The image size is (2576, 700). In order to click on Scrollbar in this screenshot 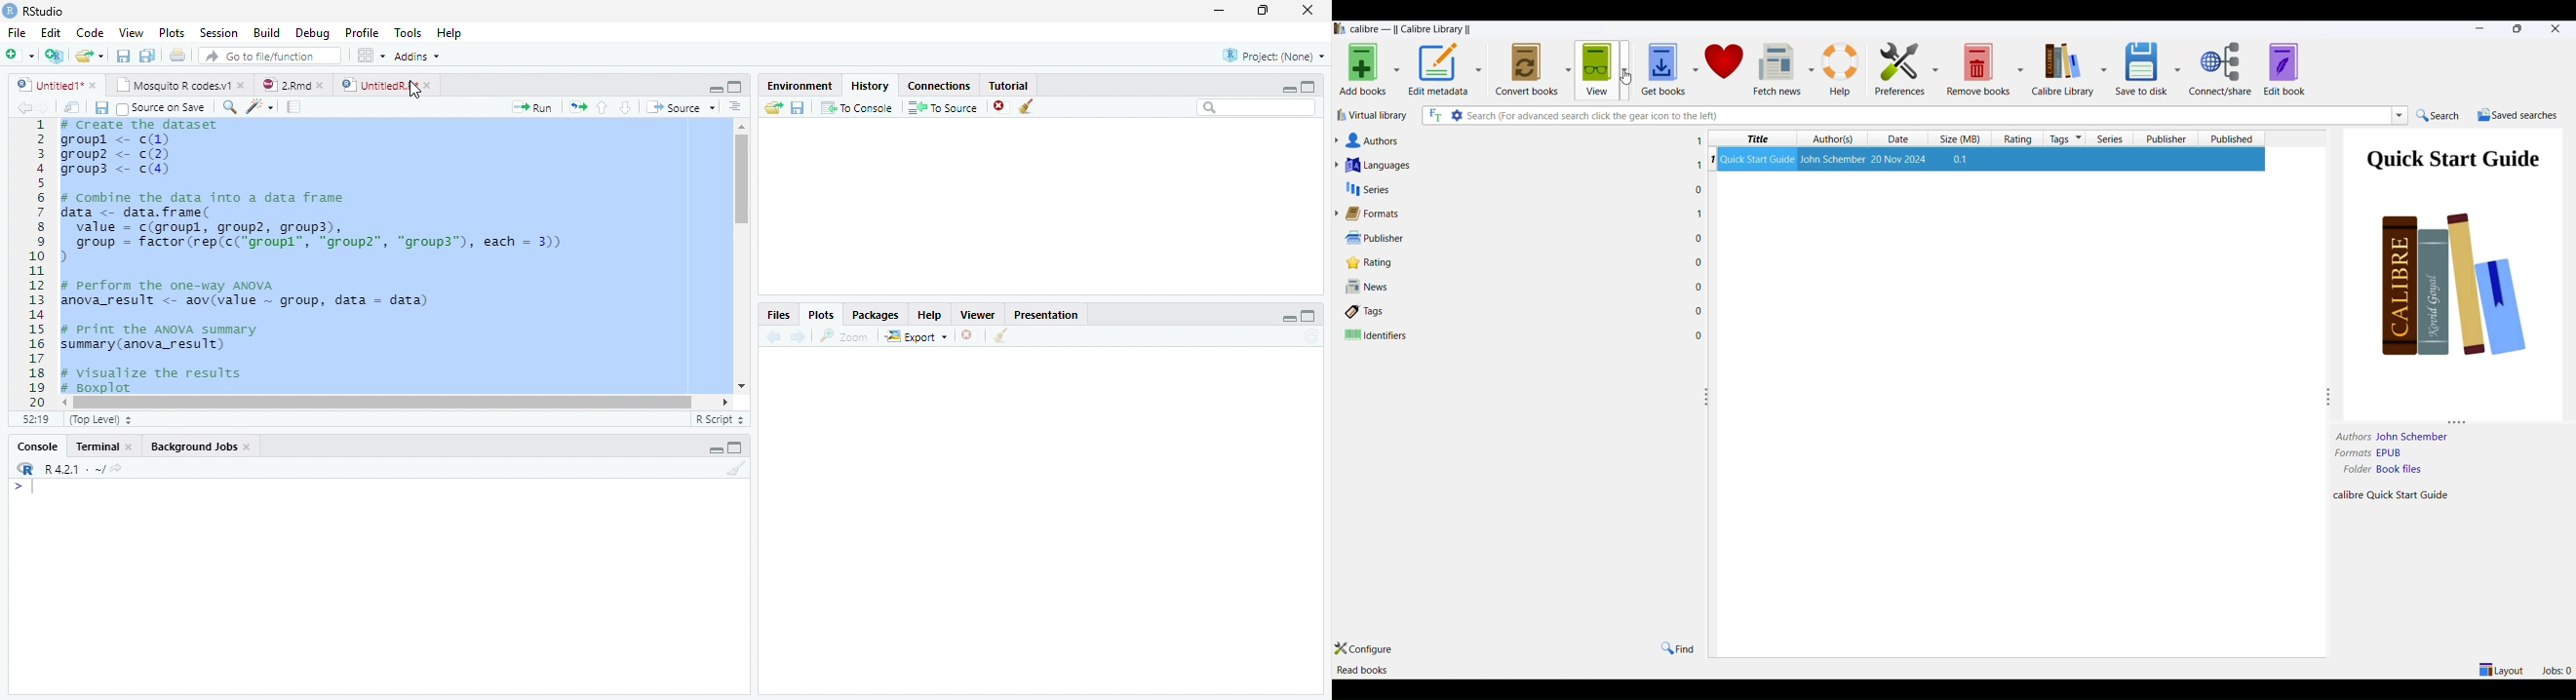, I will do `click(398, 401)`.